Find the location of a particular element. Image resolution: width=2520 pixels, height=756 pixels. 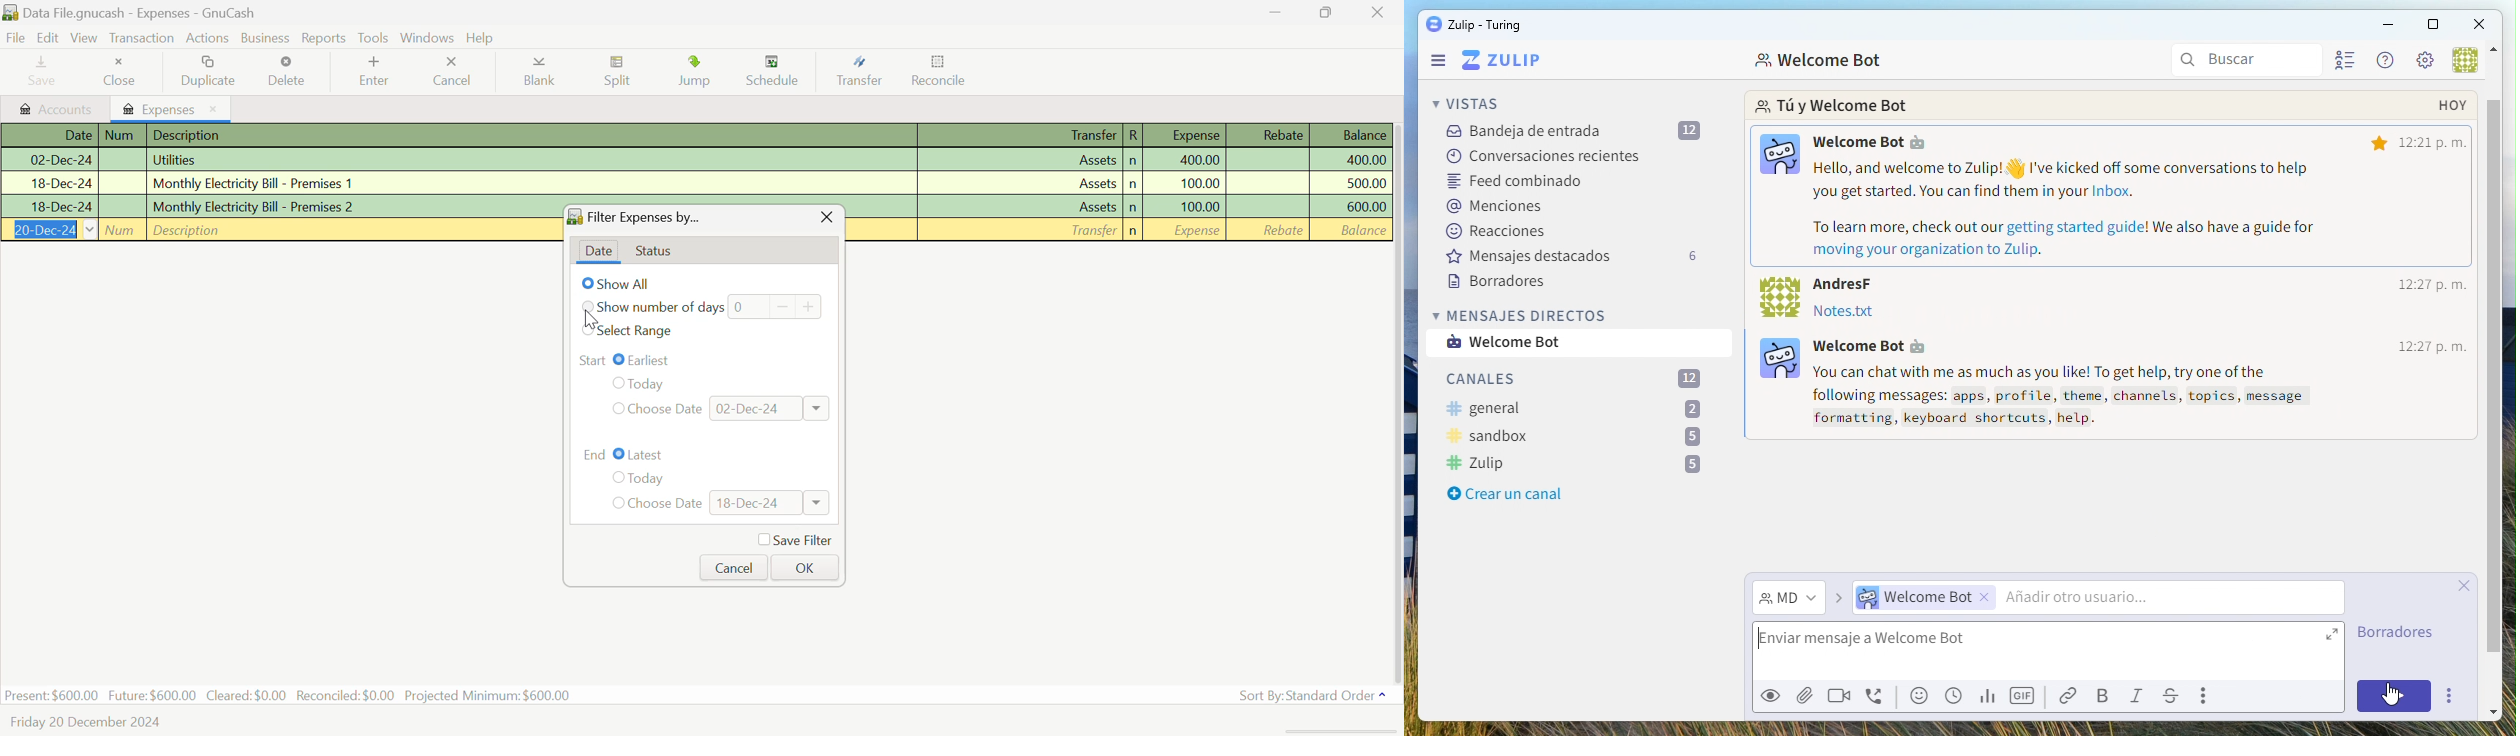

R is located at coordinates (1134, 135).